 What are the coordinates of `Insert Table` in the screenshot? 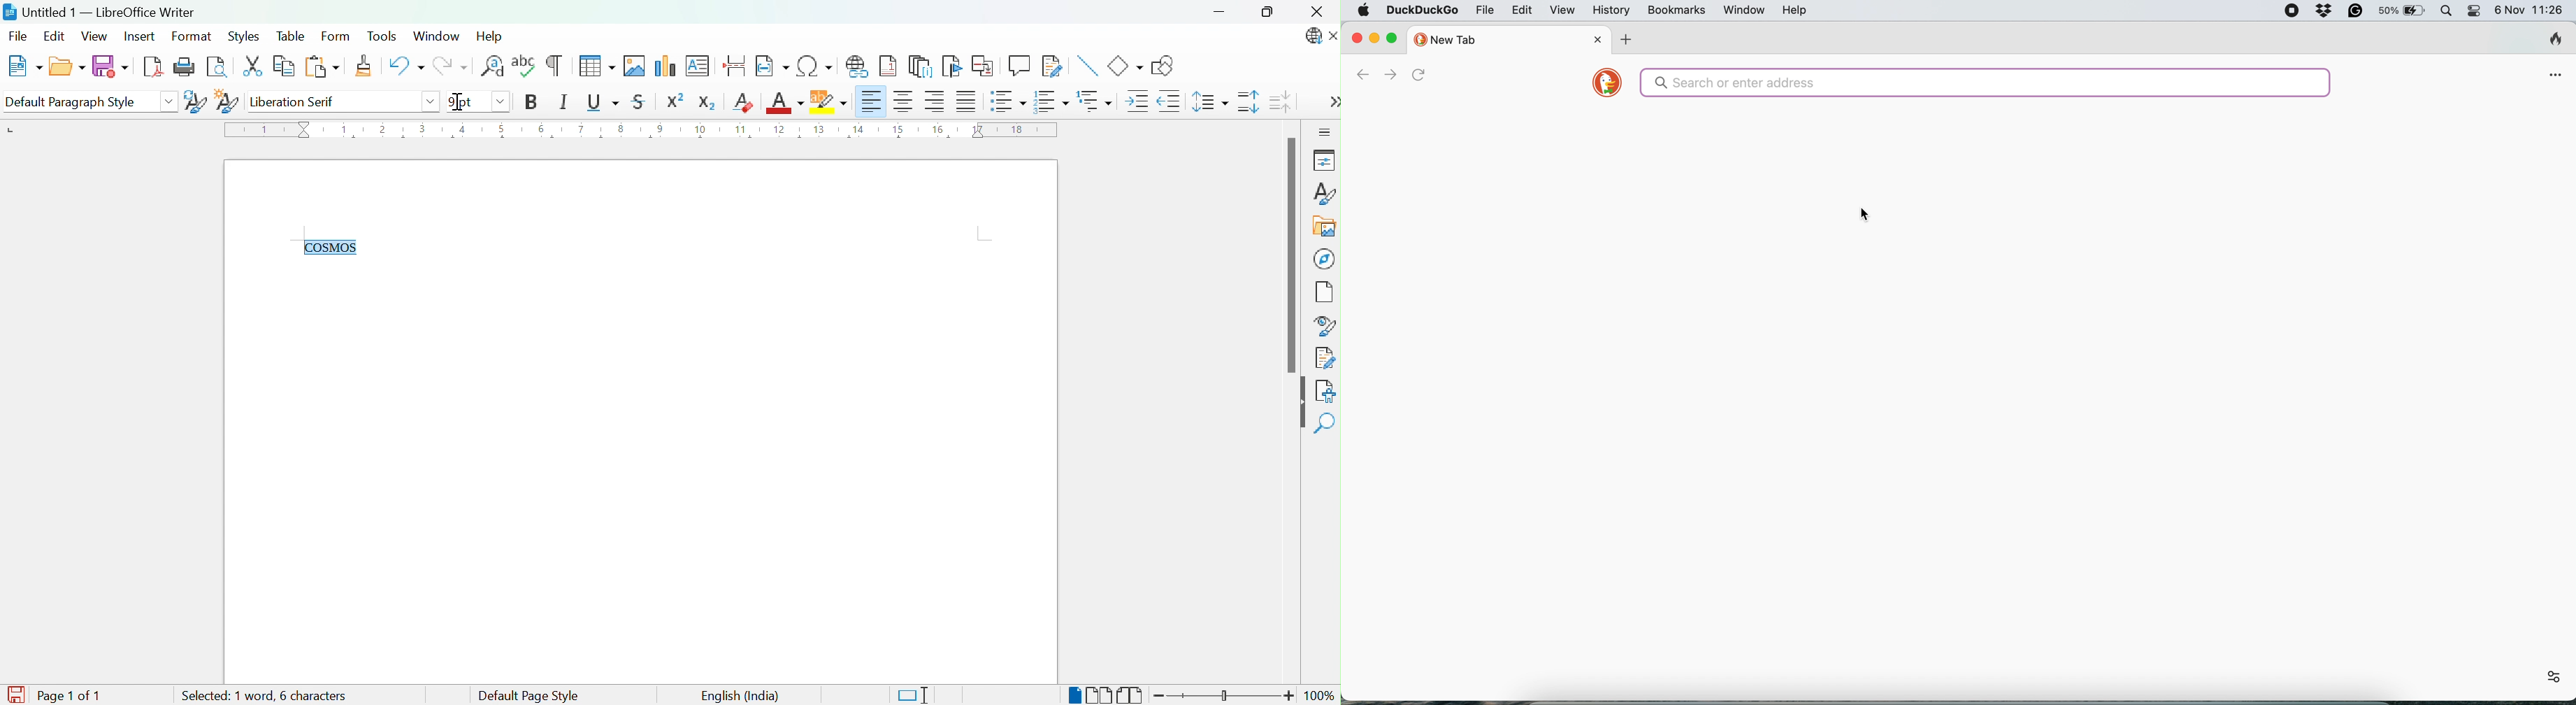 It's located at (593, 66).